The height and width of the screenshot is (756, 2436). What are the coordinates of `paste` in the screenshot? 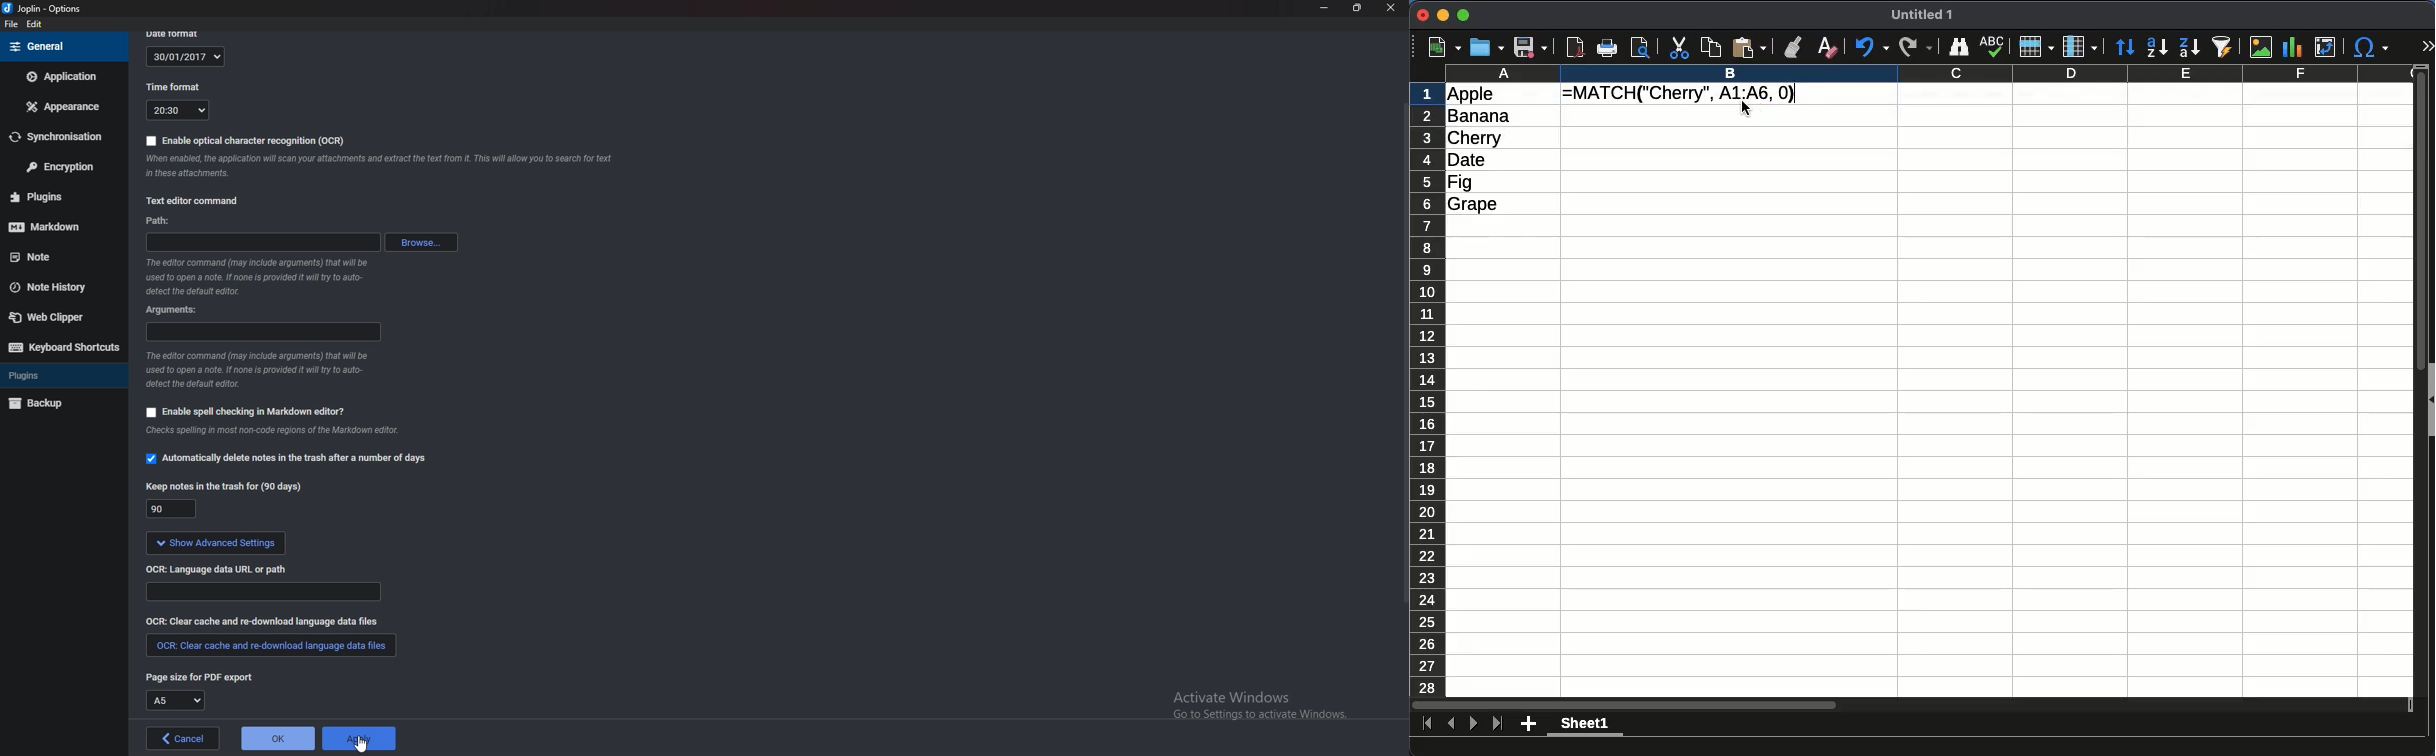 It's located at (1749, 48).